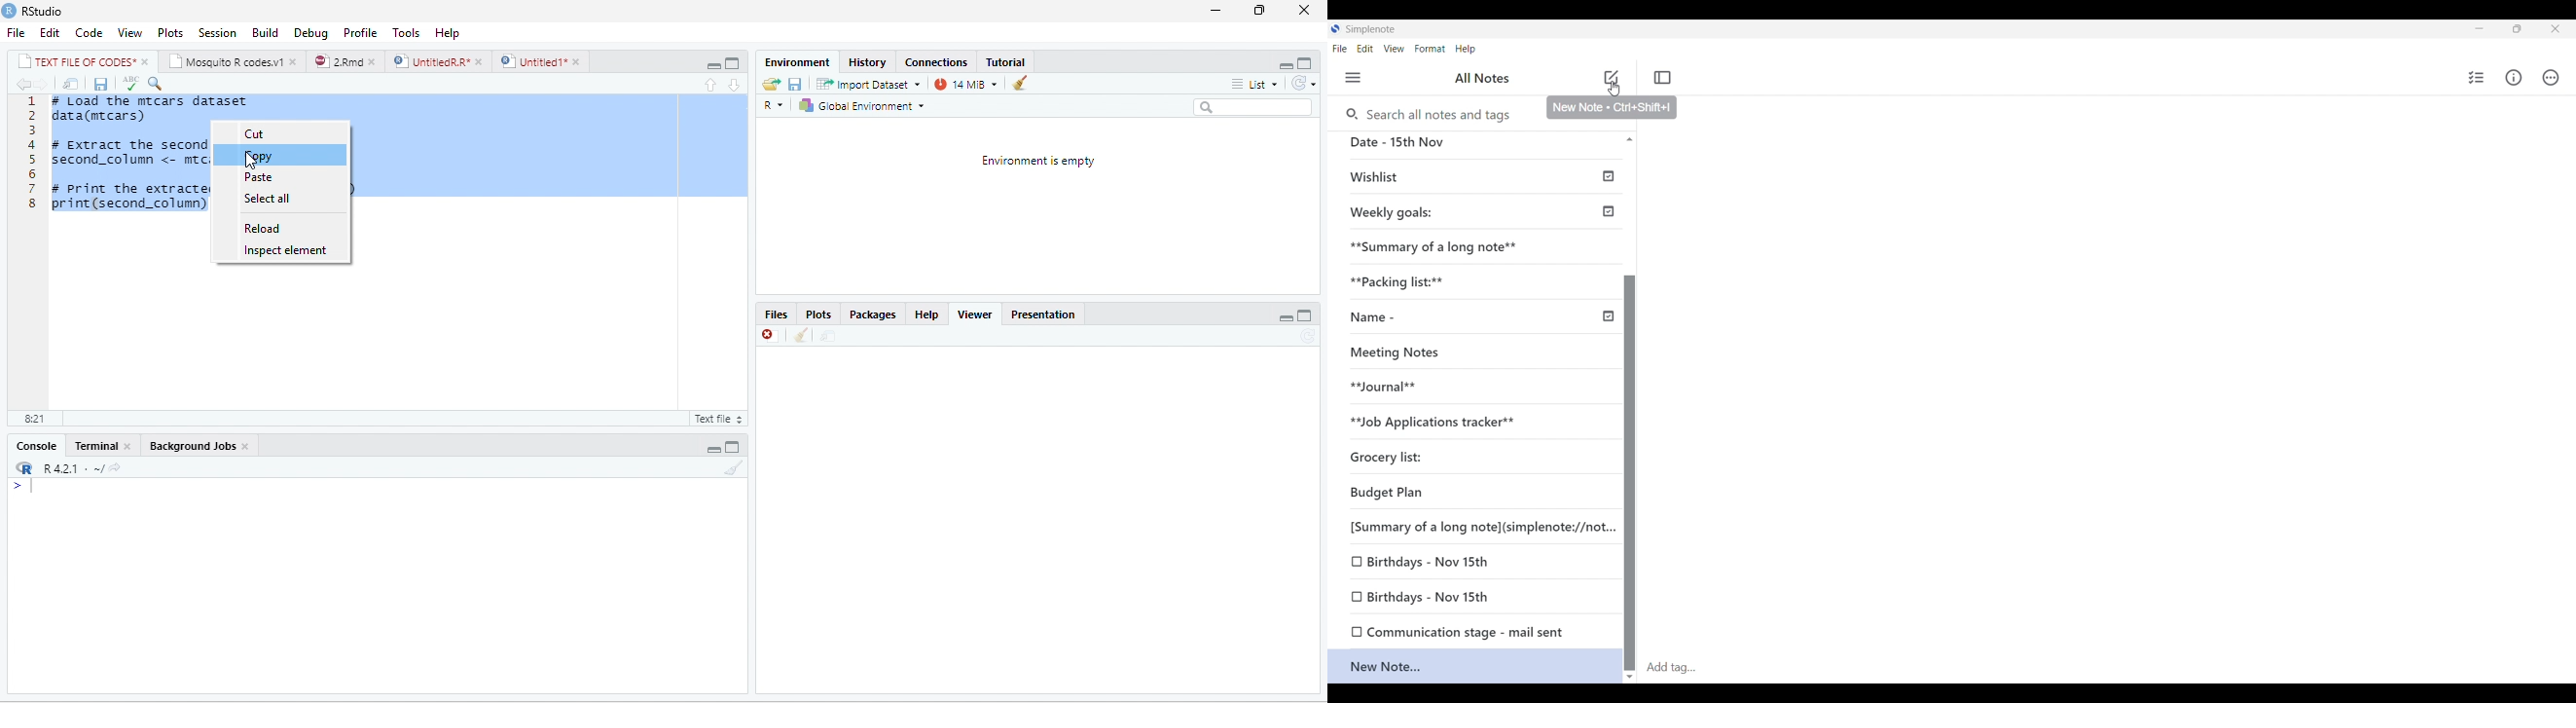 Image resolution: width=2576 pixels, height=728 pixels. I want to click on ‘Connections, so click(935, 62).